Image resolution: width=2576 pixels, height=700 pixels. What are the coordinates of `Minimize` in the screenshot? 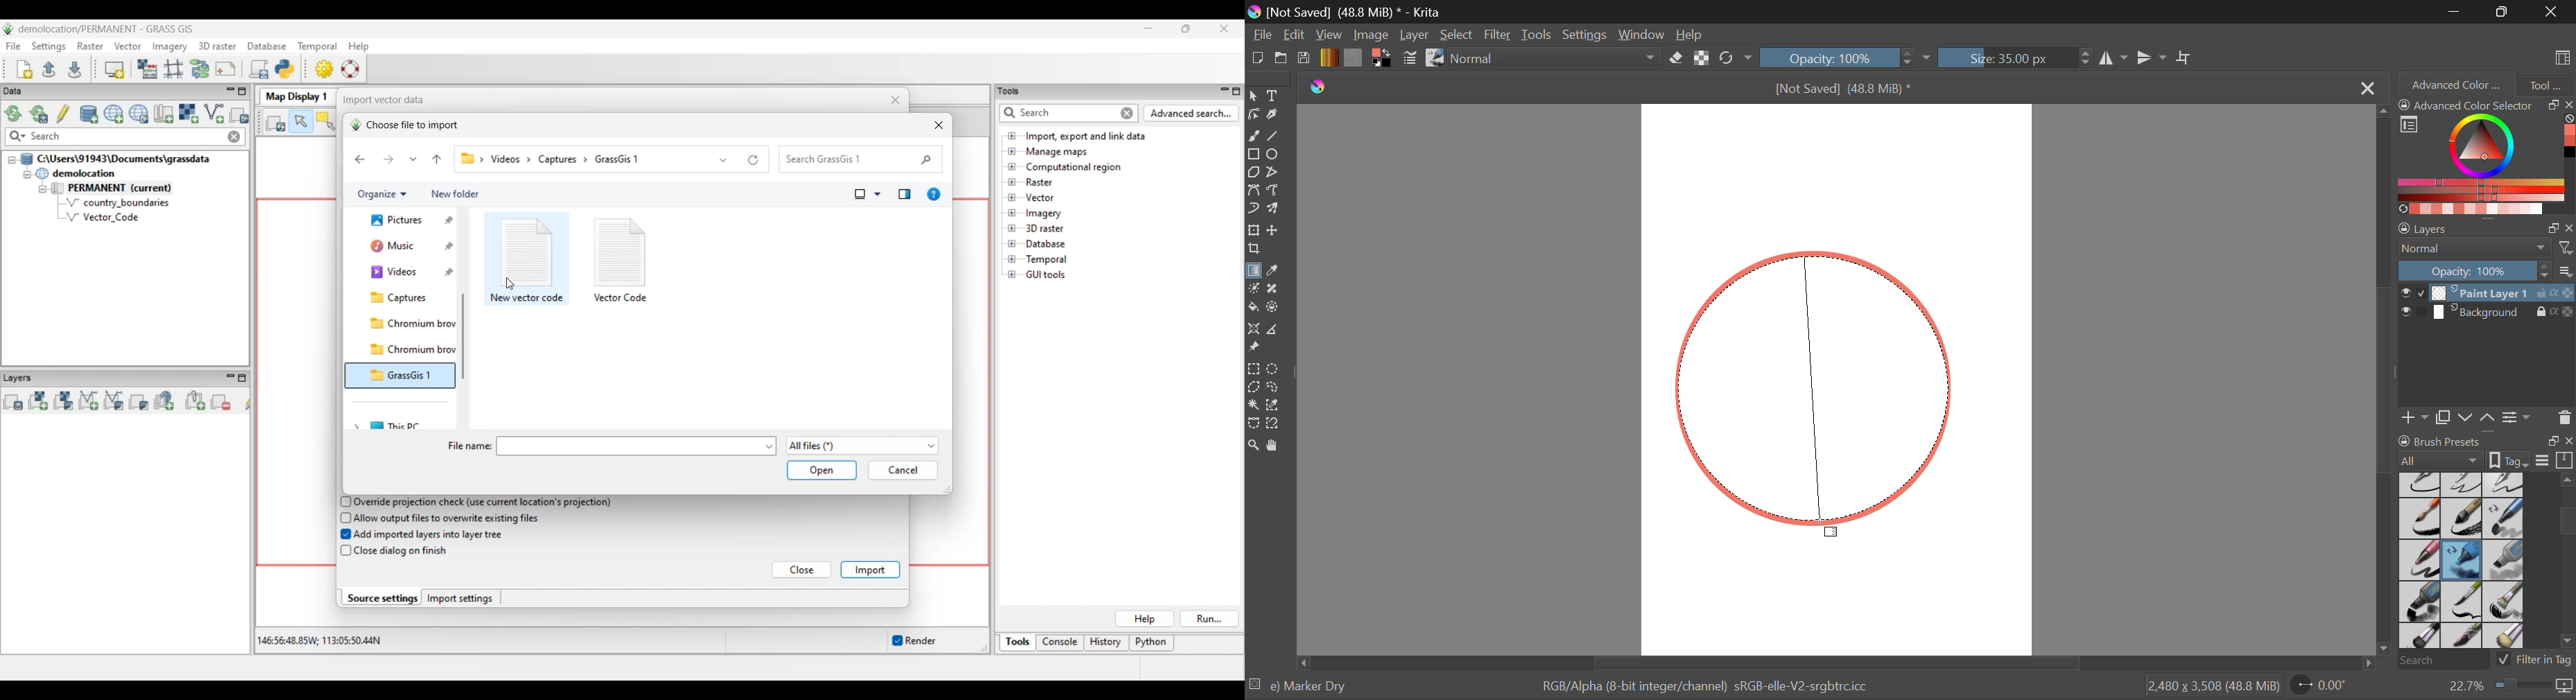 It's located at (2505, 12).